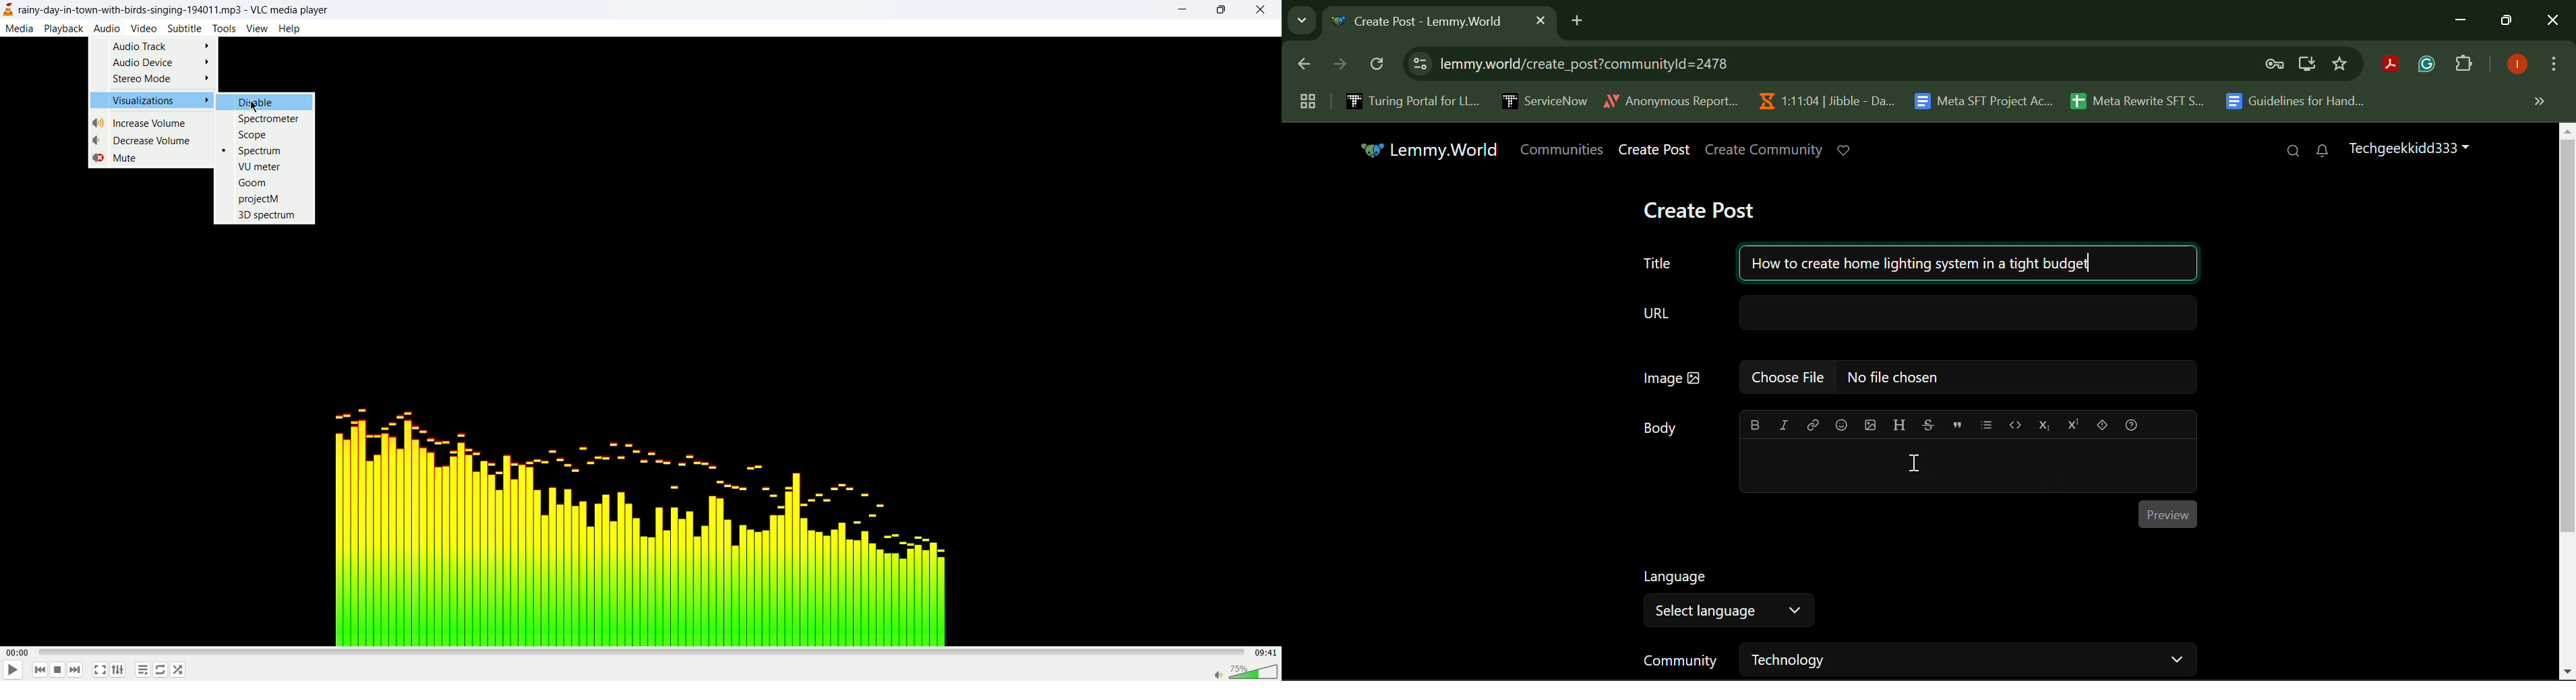 Image resolution: width=2576 pixels, height=700 pixels. What do you see at coordinates (1728, 599) in the screenshot?
I see `Select Language` at bounding box center [1728, 599].